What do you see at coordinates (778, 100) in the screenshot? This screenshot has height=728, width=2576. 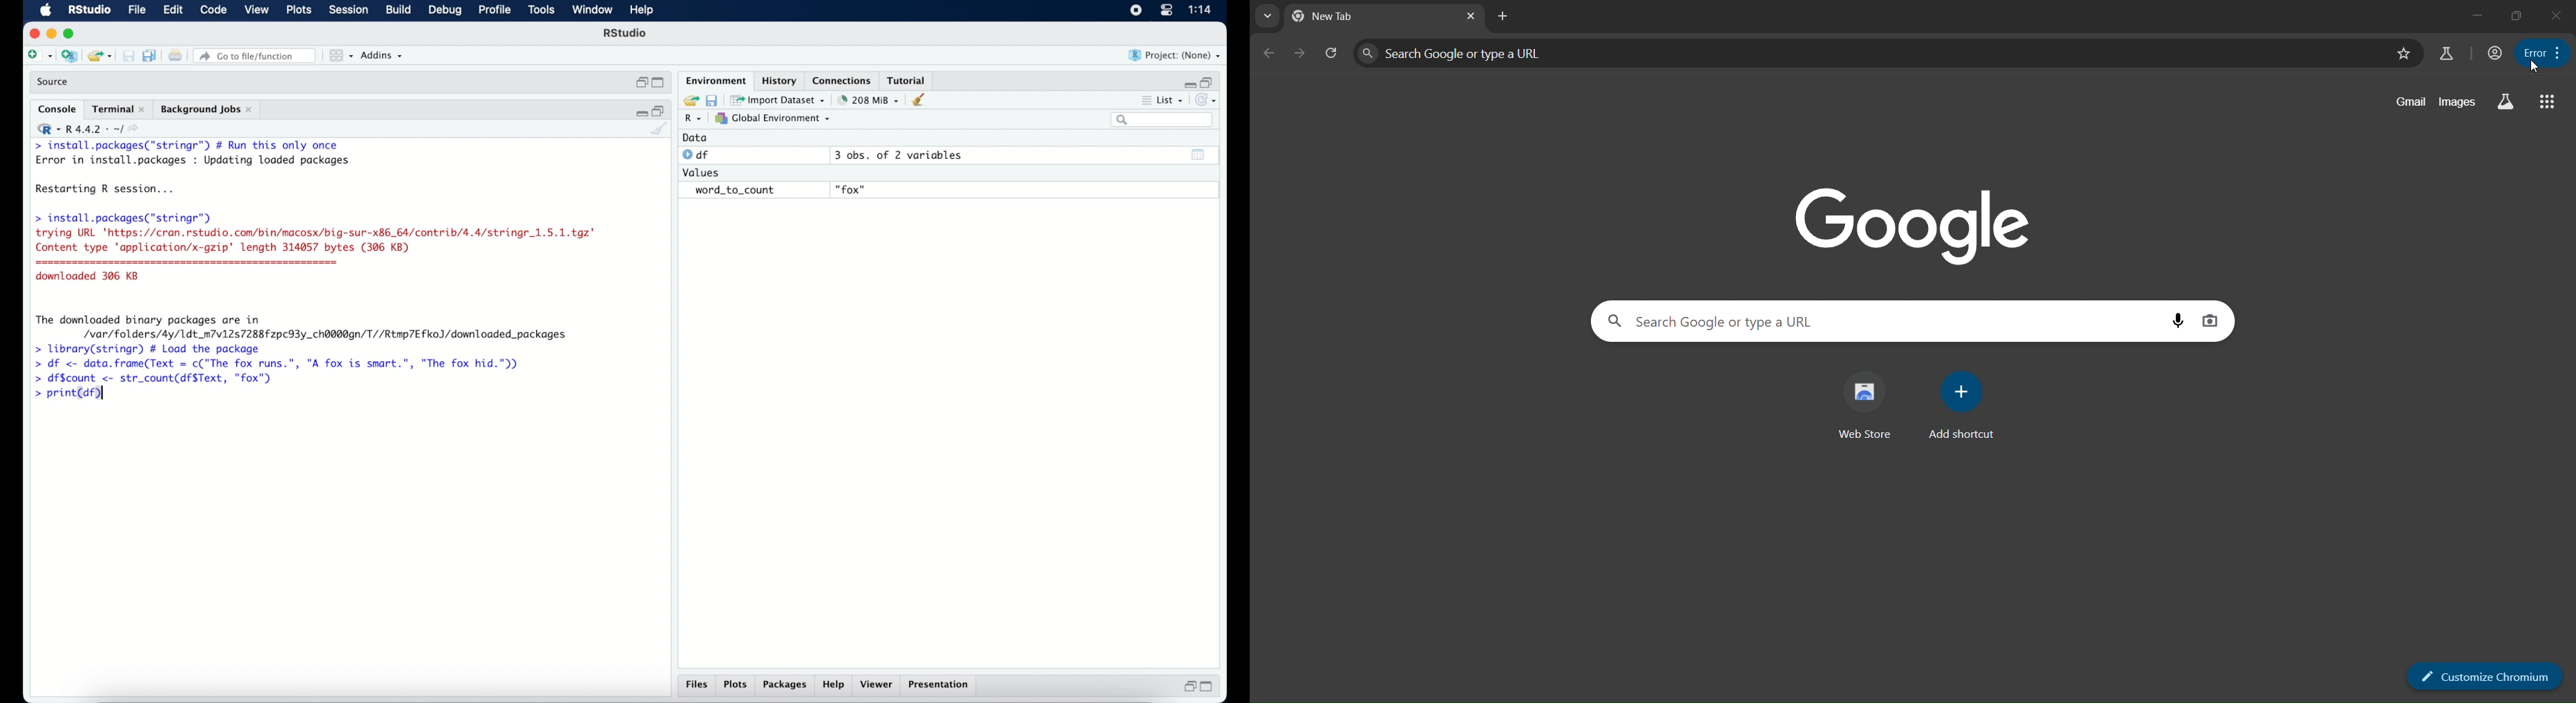 I see `import dataset` at bounding box center [778, 100].